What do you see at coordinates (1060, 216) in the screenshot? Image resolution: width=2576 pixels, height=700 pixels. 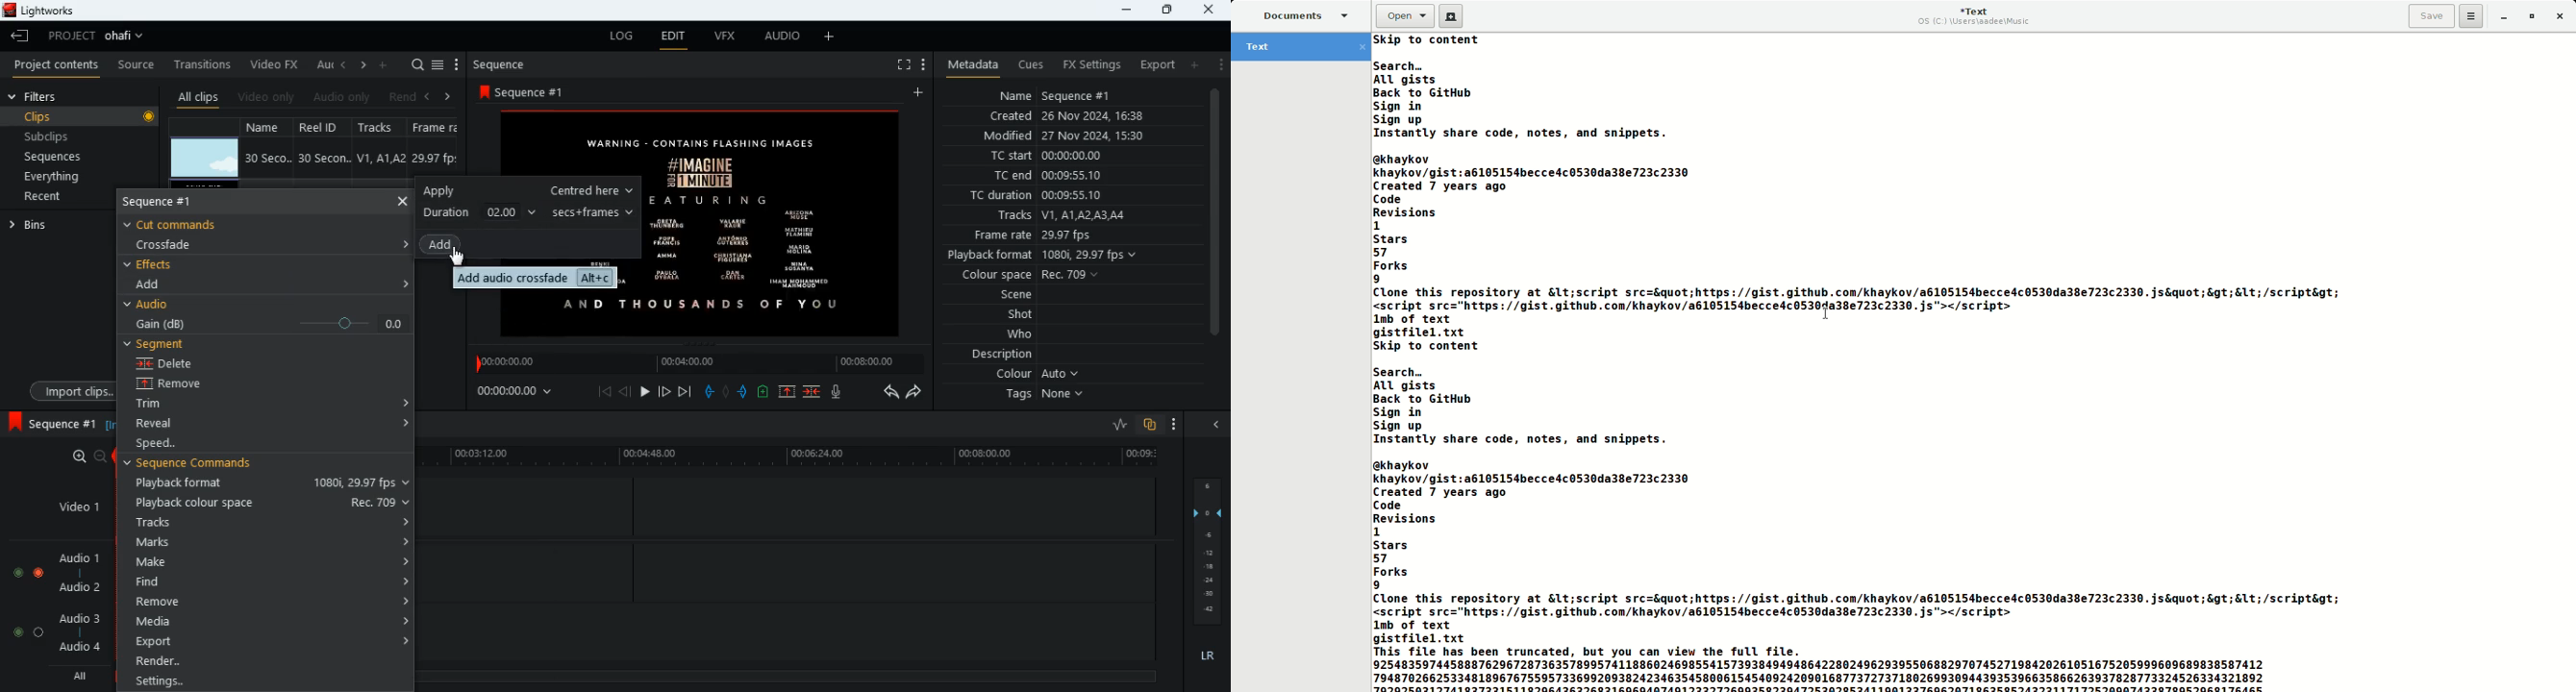 I see `tracks` at bounding box center [1060, 216].